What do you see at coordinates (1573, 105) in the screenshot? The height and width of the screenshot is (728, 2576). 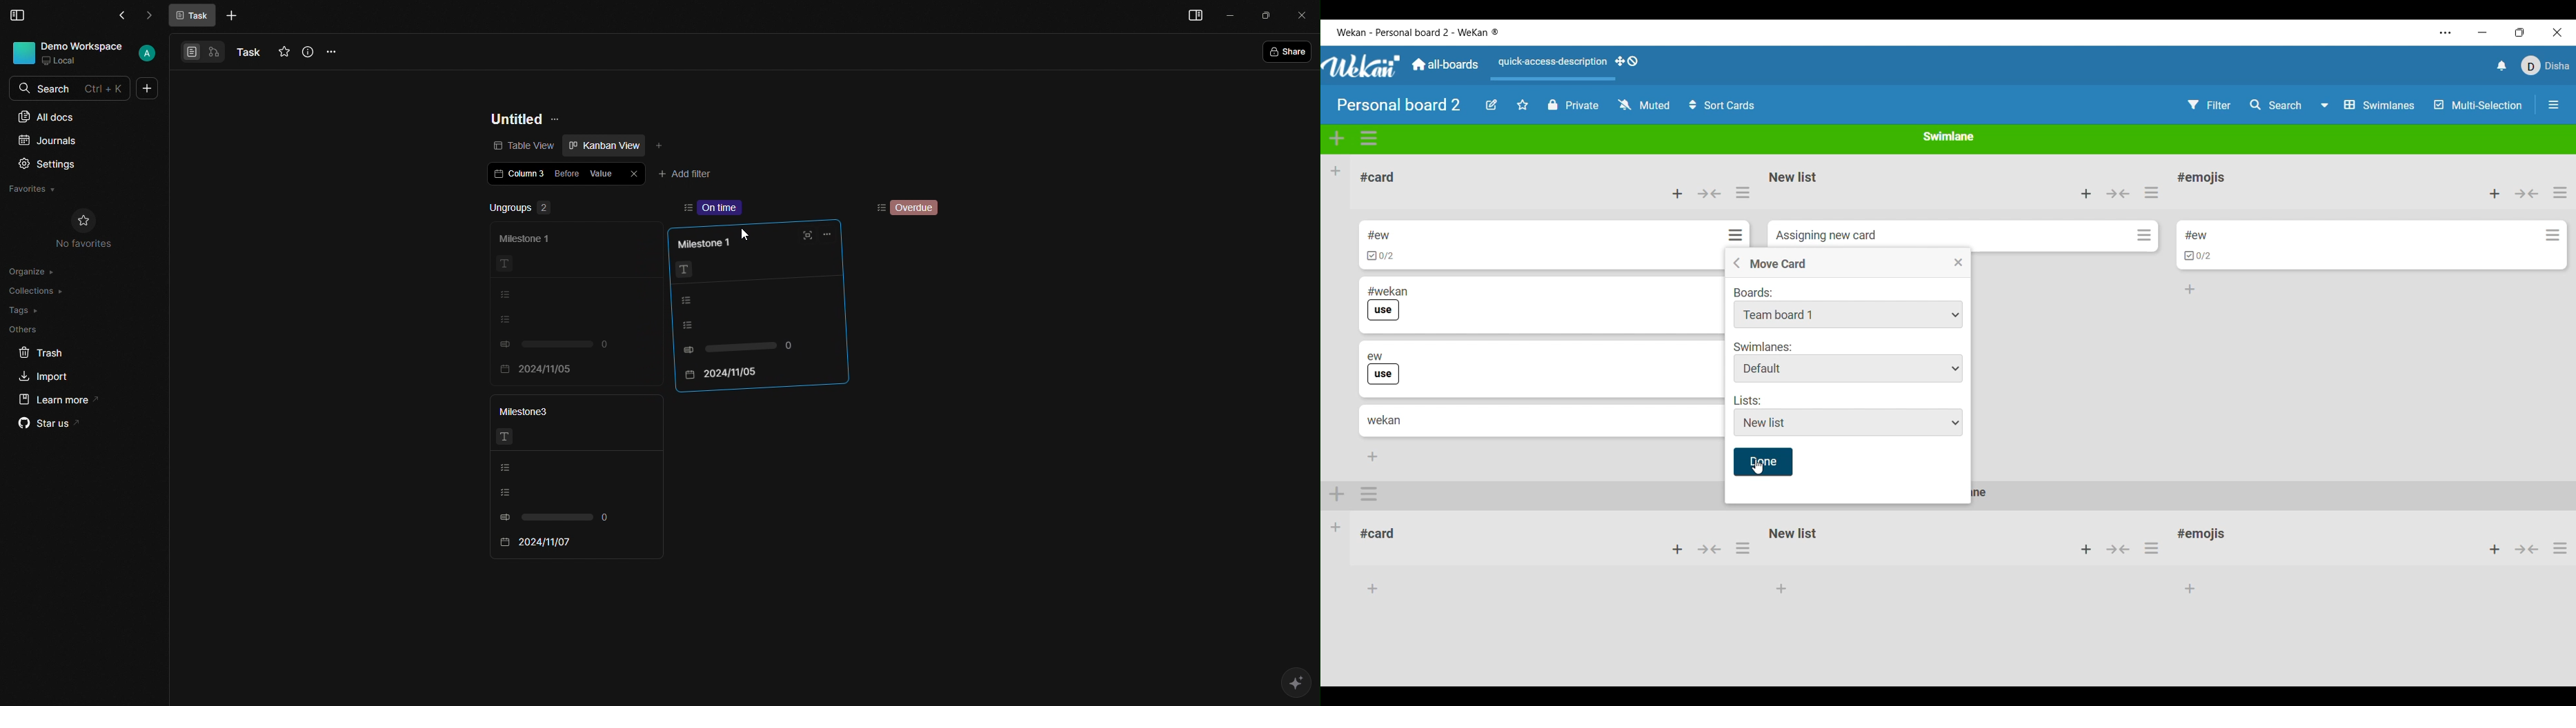 I see `Privacy options` at bounding box center [1573, 105].